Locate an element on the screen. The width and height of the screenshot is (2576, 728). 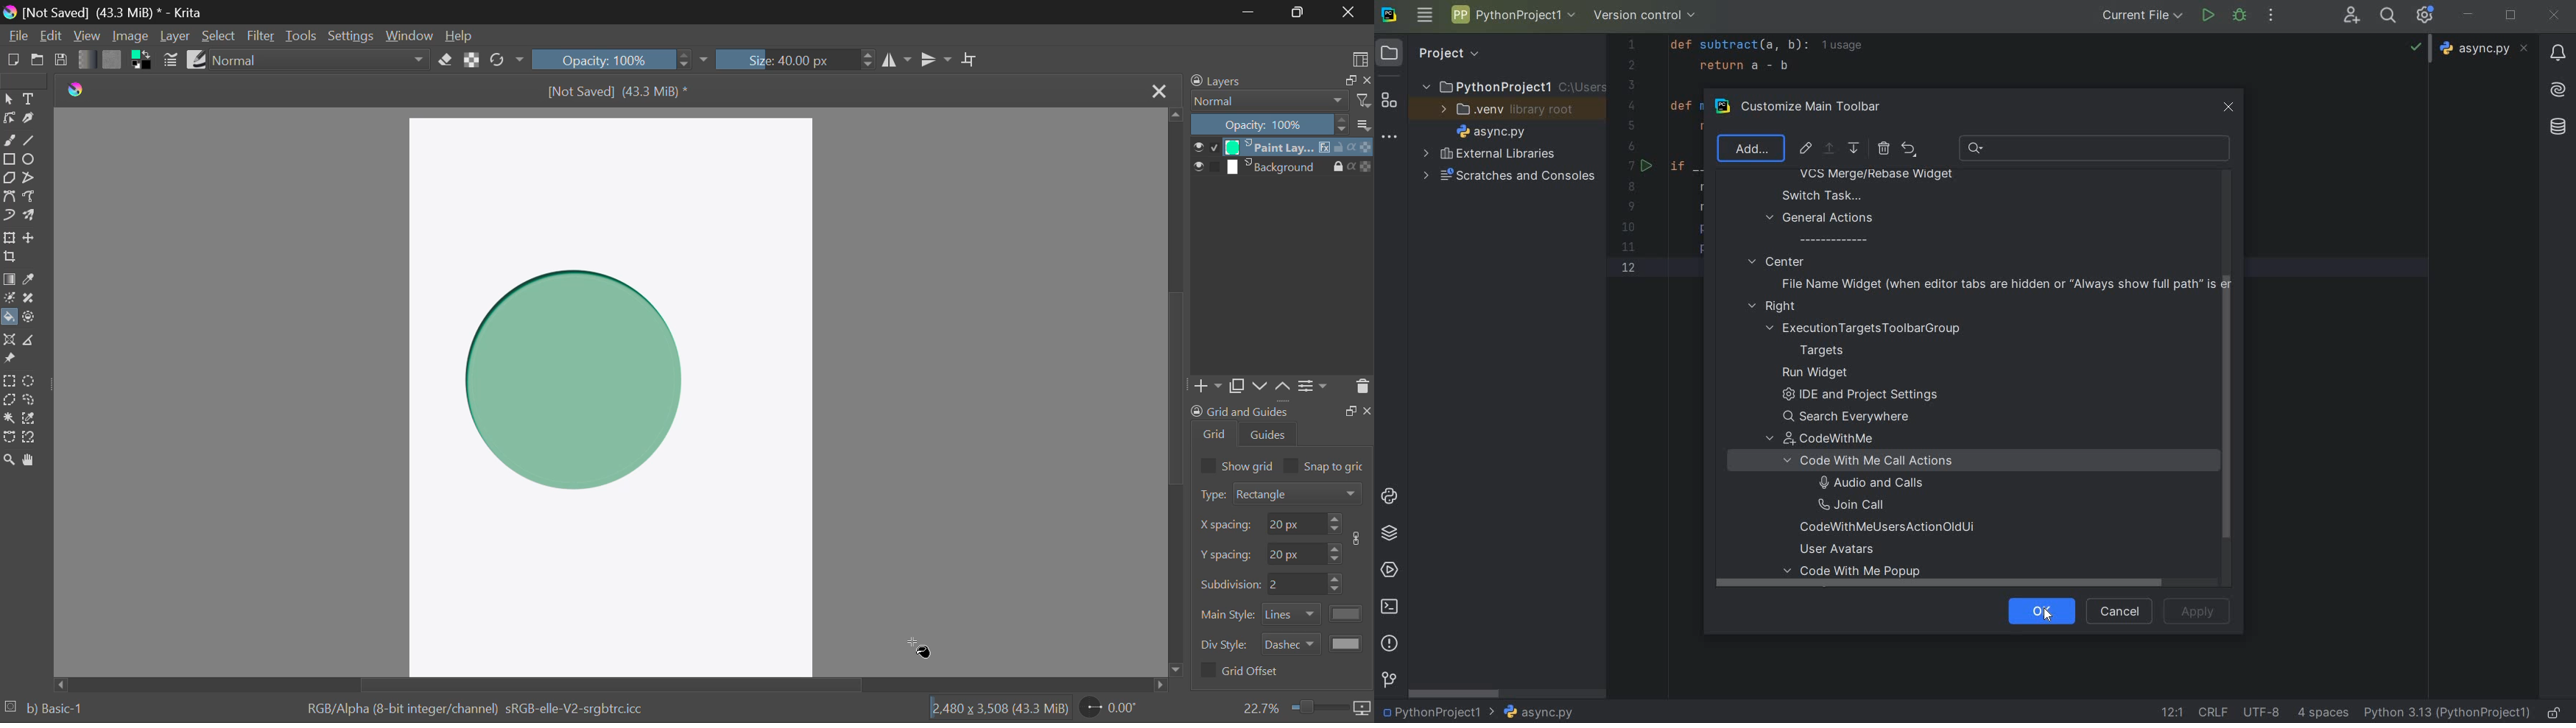
Filter is located at coordinates (262, 36).